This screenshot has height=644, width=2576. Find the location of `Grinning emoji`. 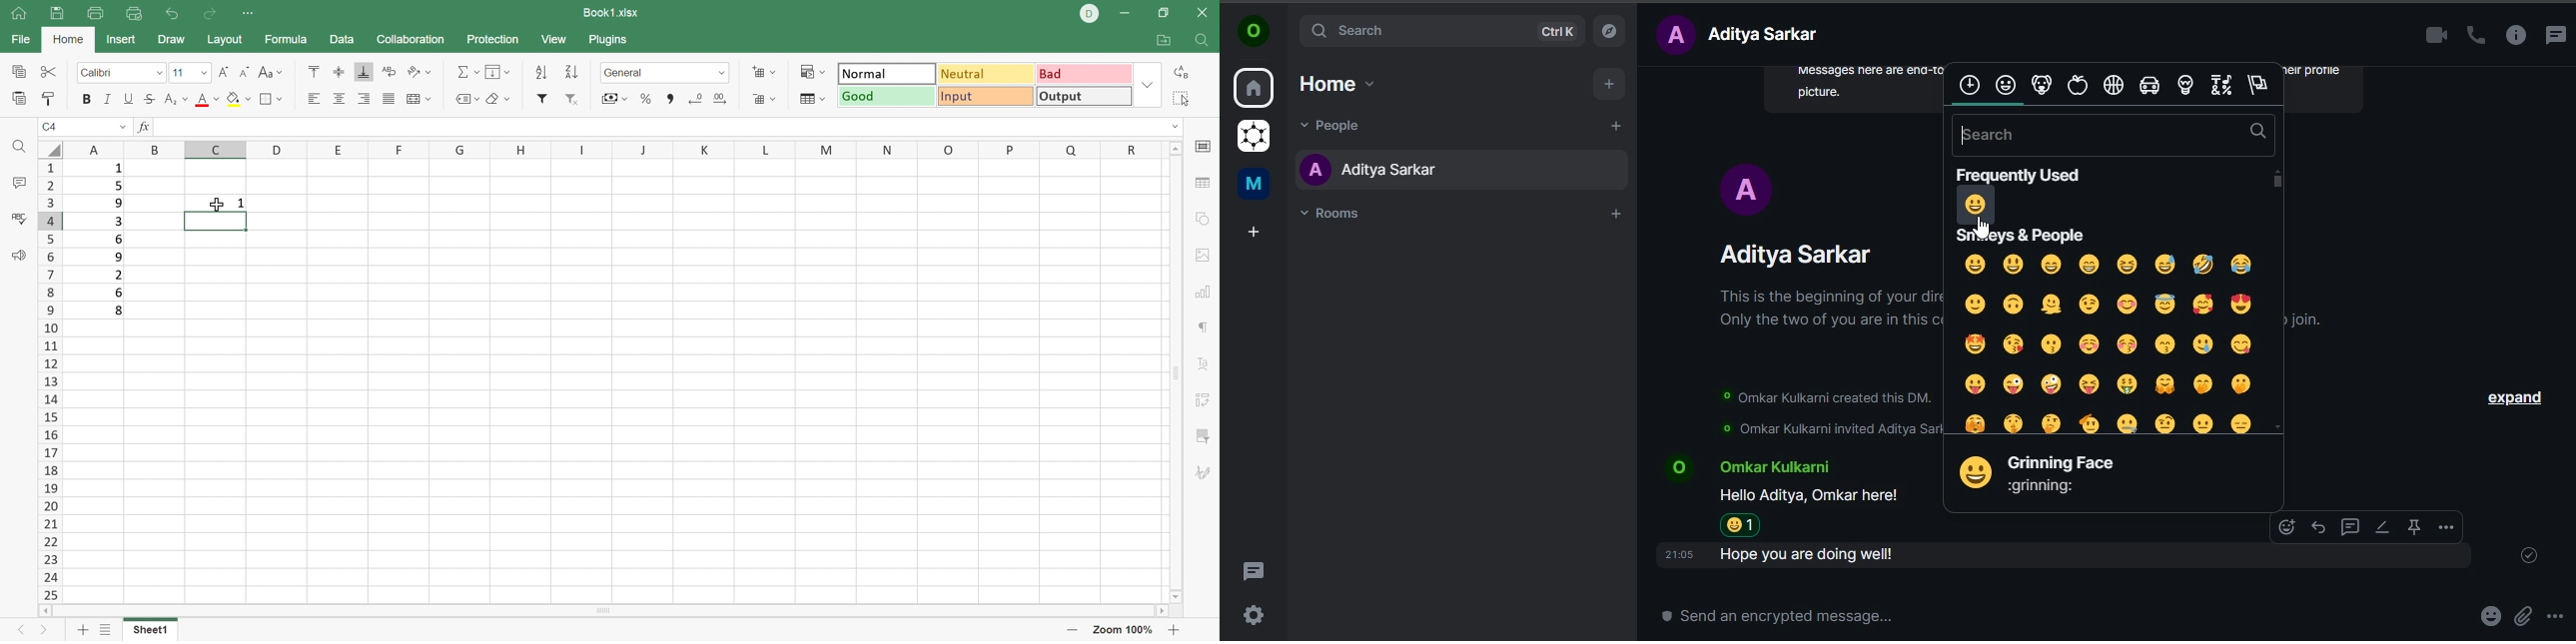

Grinning emoji is located at coordinates (1973, 475).